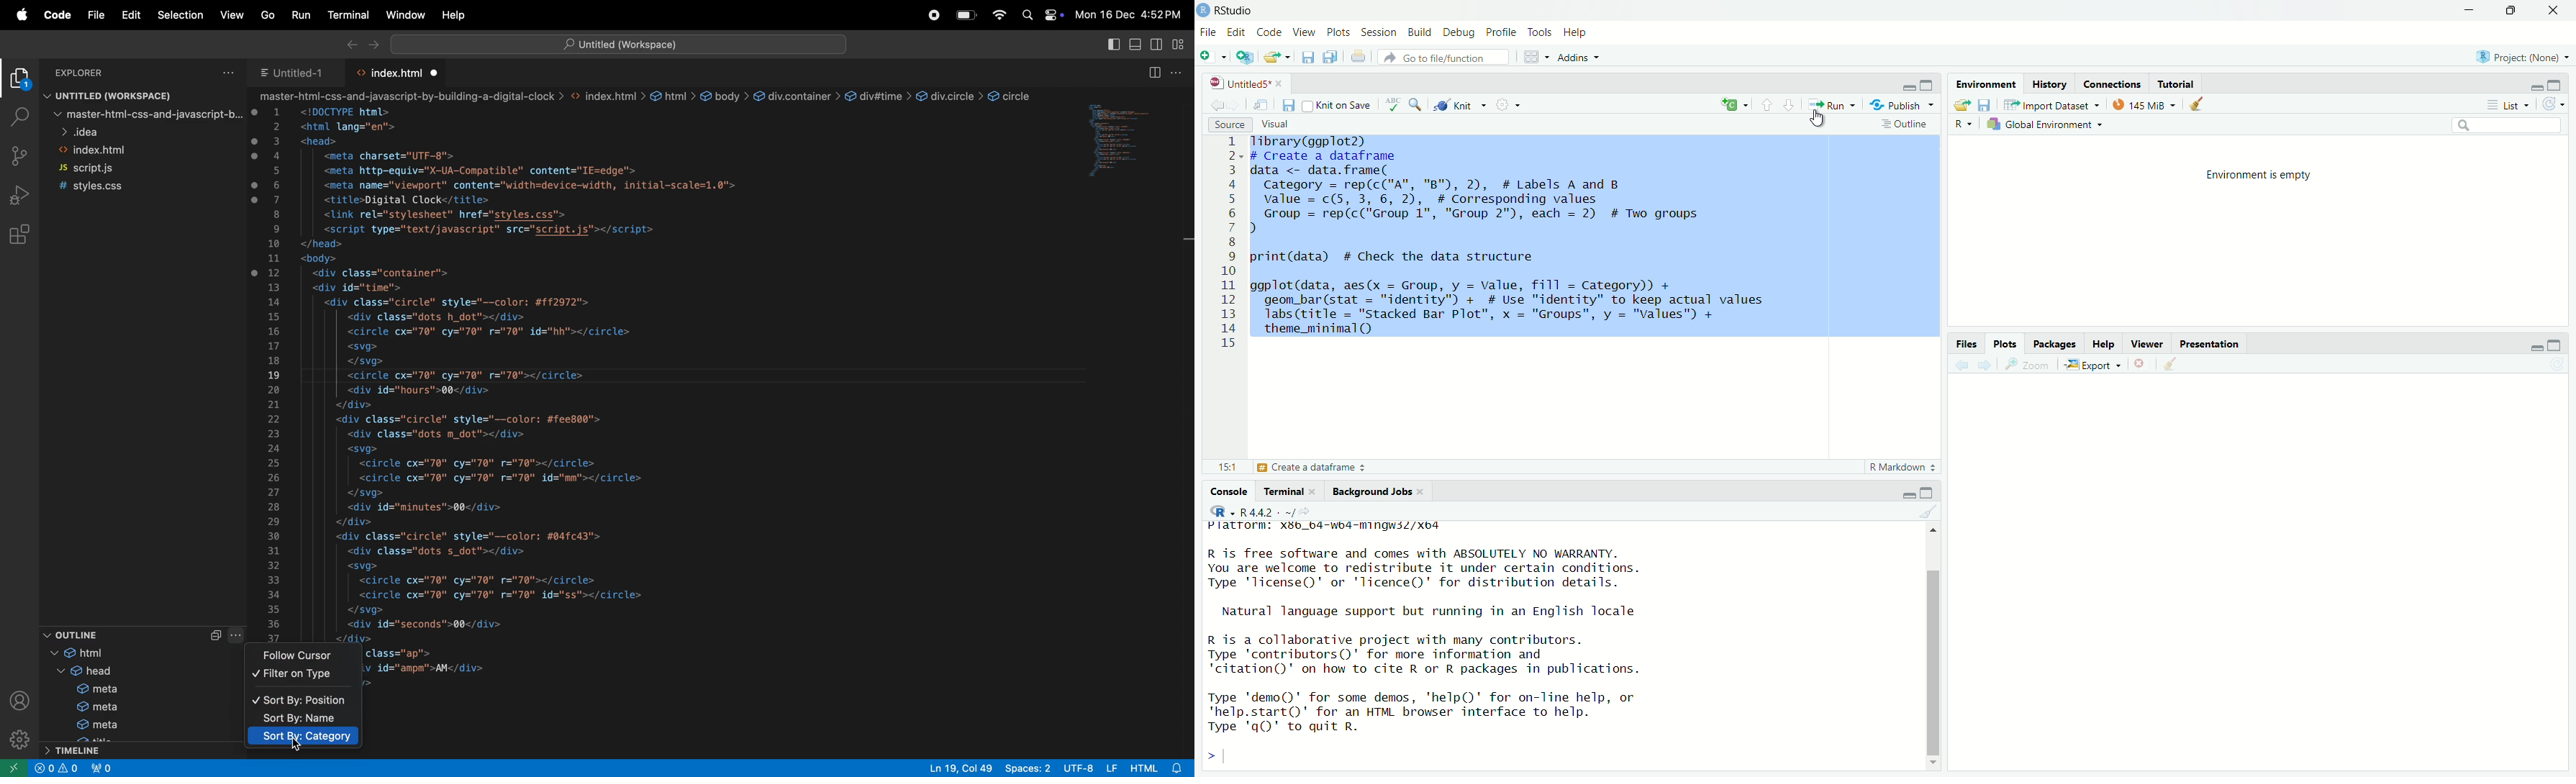  What do you see at coordinates (1834, 104) in the screenshot?
I see `Run the current line or selection (Ctrl + Enter)` at bounding box center [1834, 104].